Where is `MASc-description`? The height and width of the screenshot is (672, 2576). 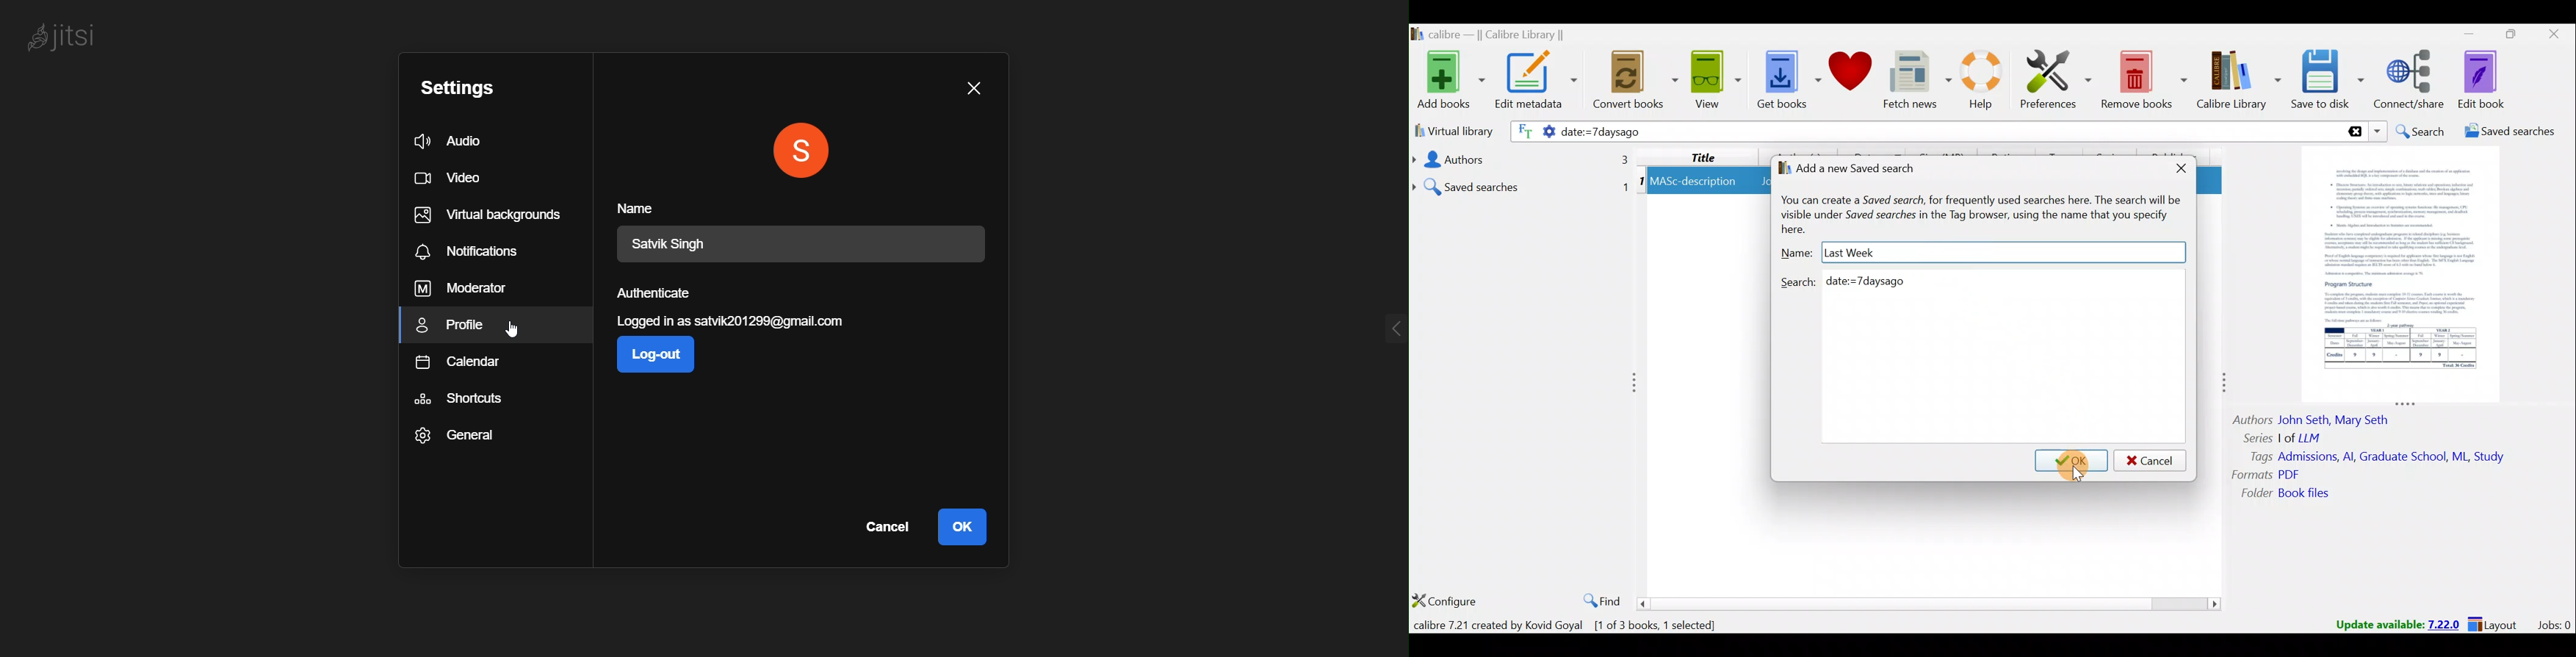
MASc-description is located at coordinates (1694, 183).